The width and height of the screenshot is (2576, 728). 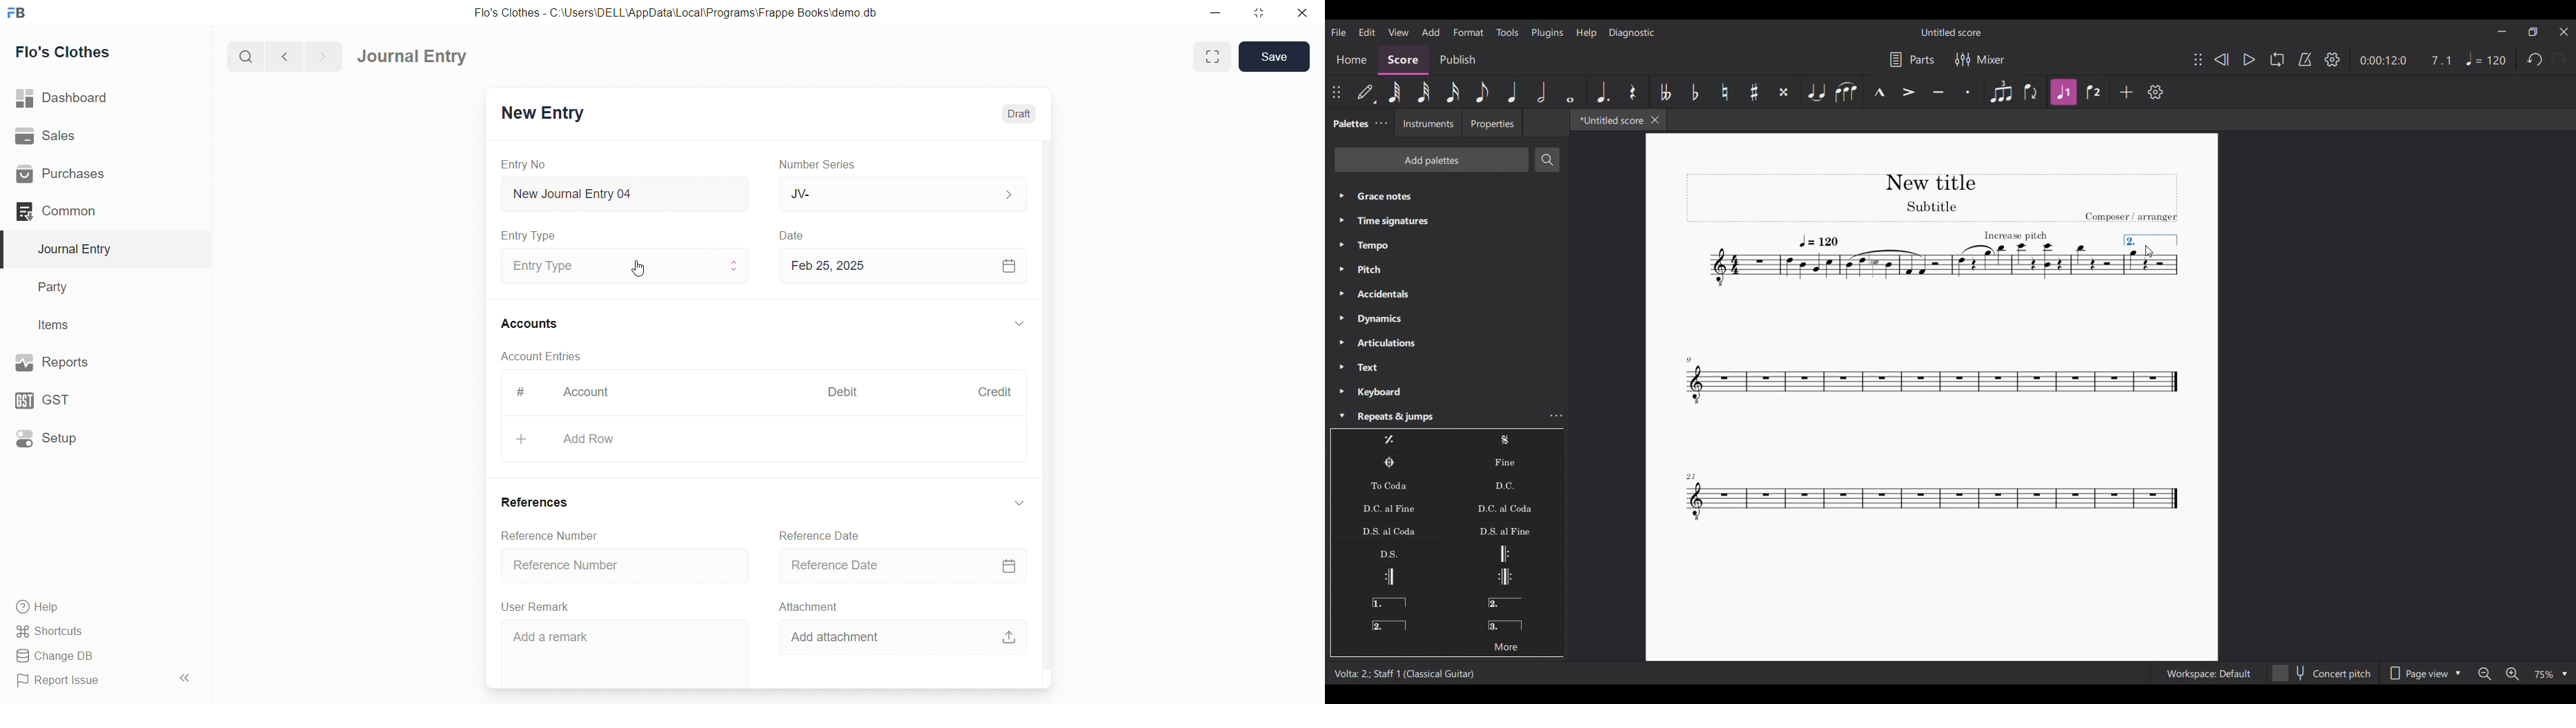 What do you see at coordinates (1367, 92) in the screenshot?
I see `Default` at bounding box center [1367, 92].